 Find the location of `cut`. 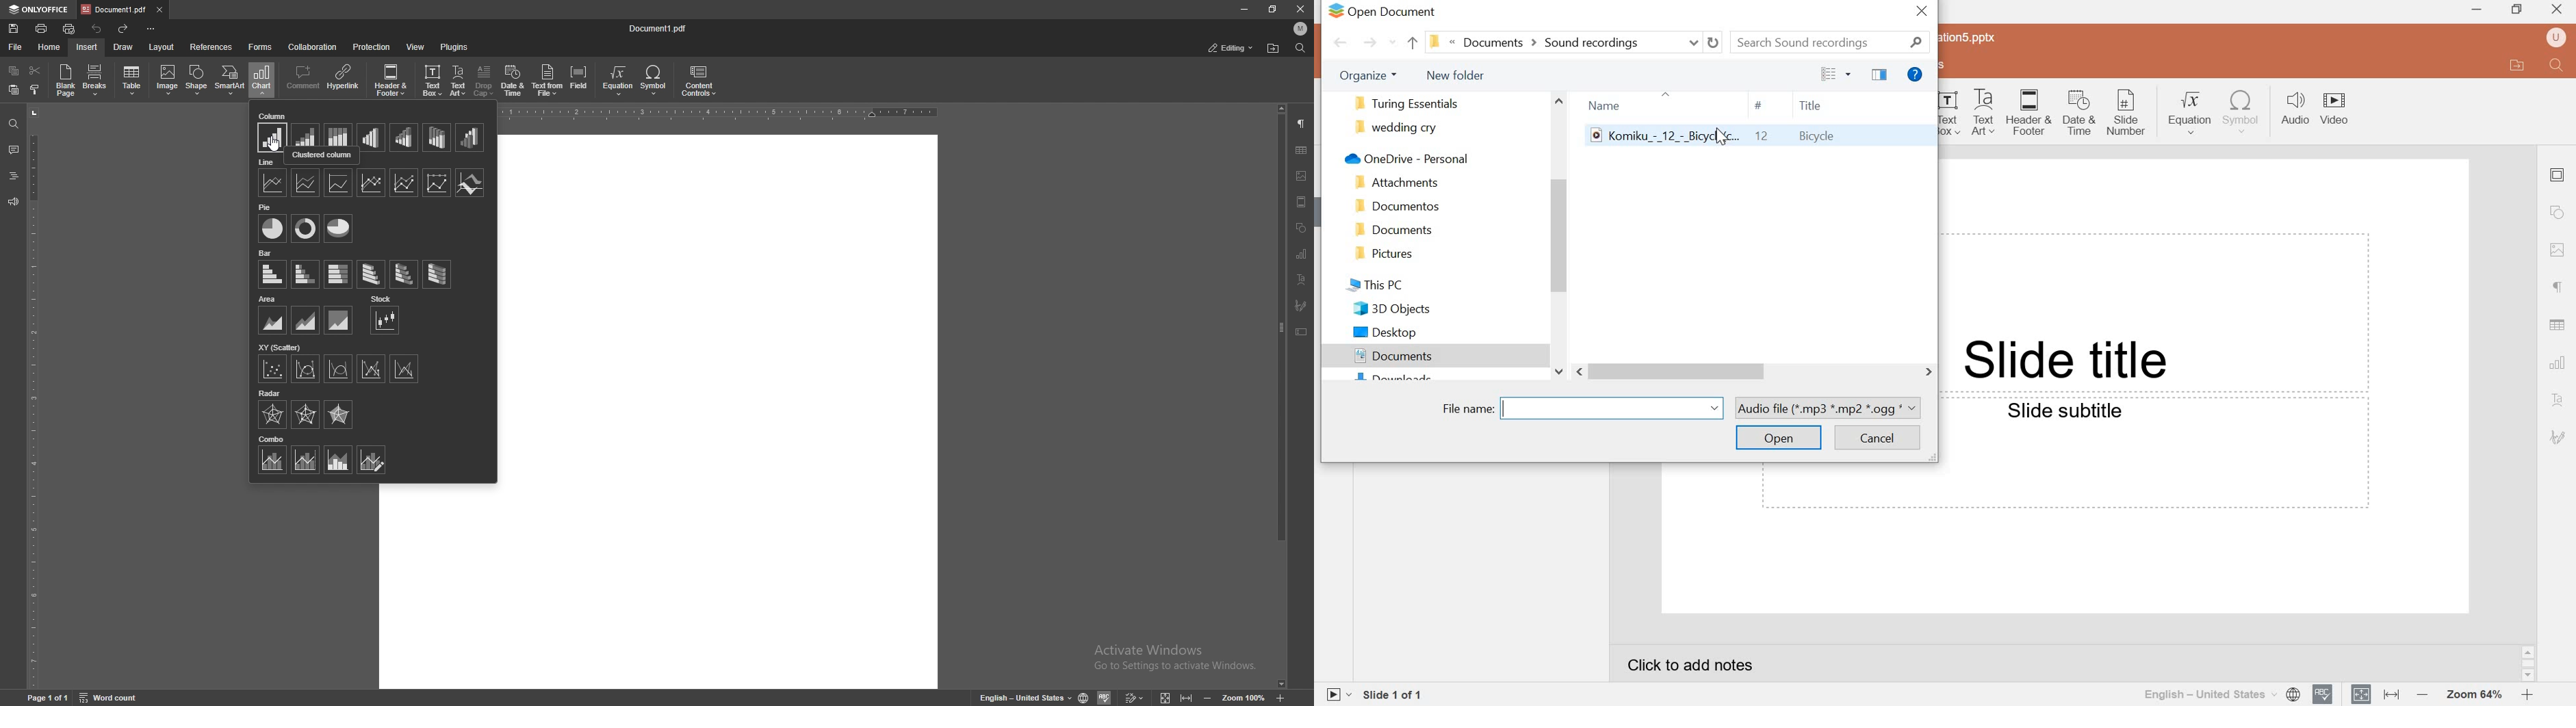

cut is located at coordinates (35, 70).